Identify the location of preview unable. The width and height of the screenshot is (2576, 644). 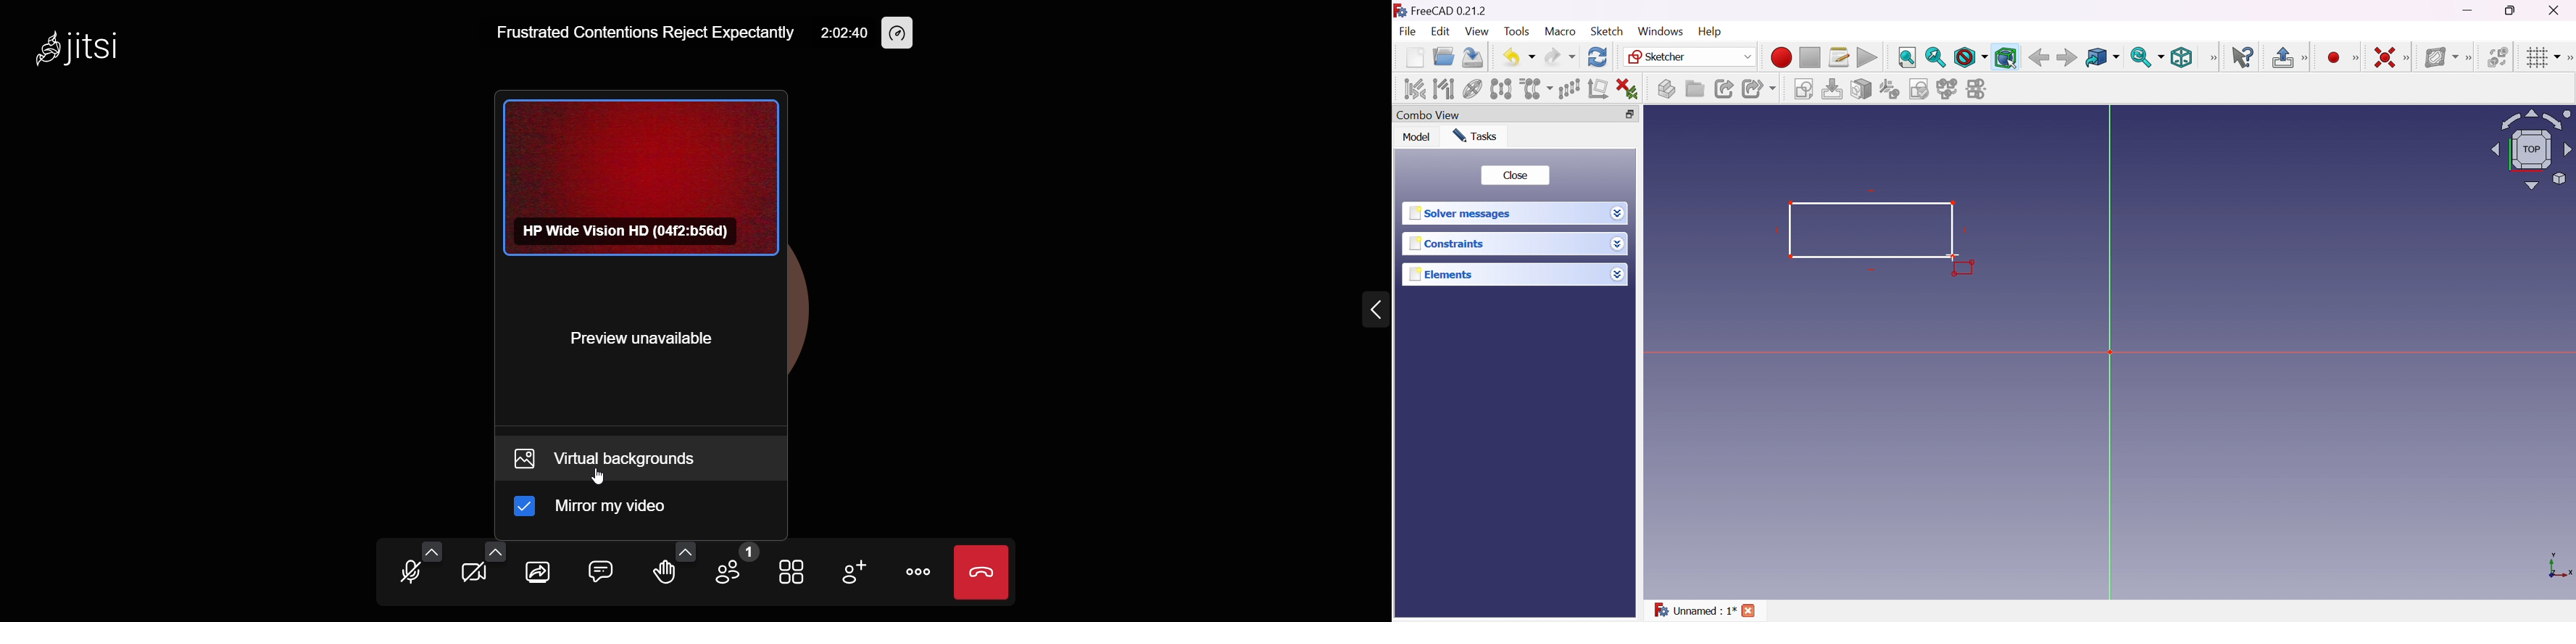
(641, 341).